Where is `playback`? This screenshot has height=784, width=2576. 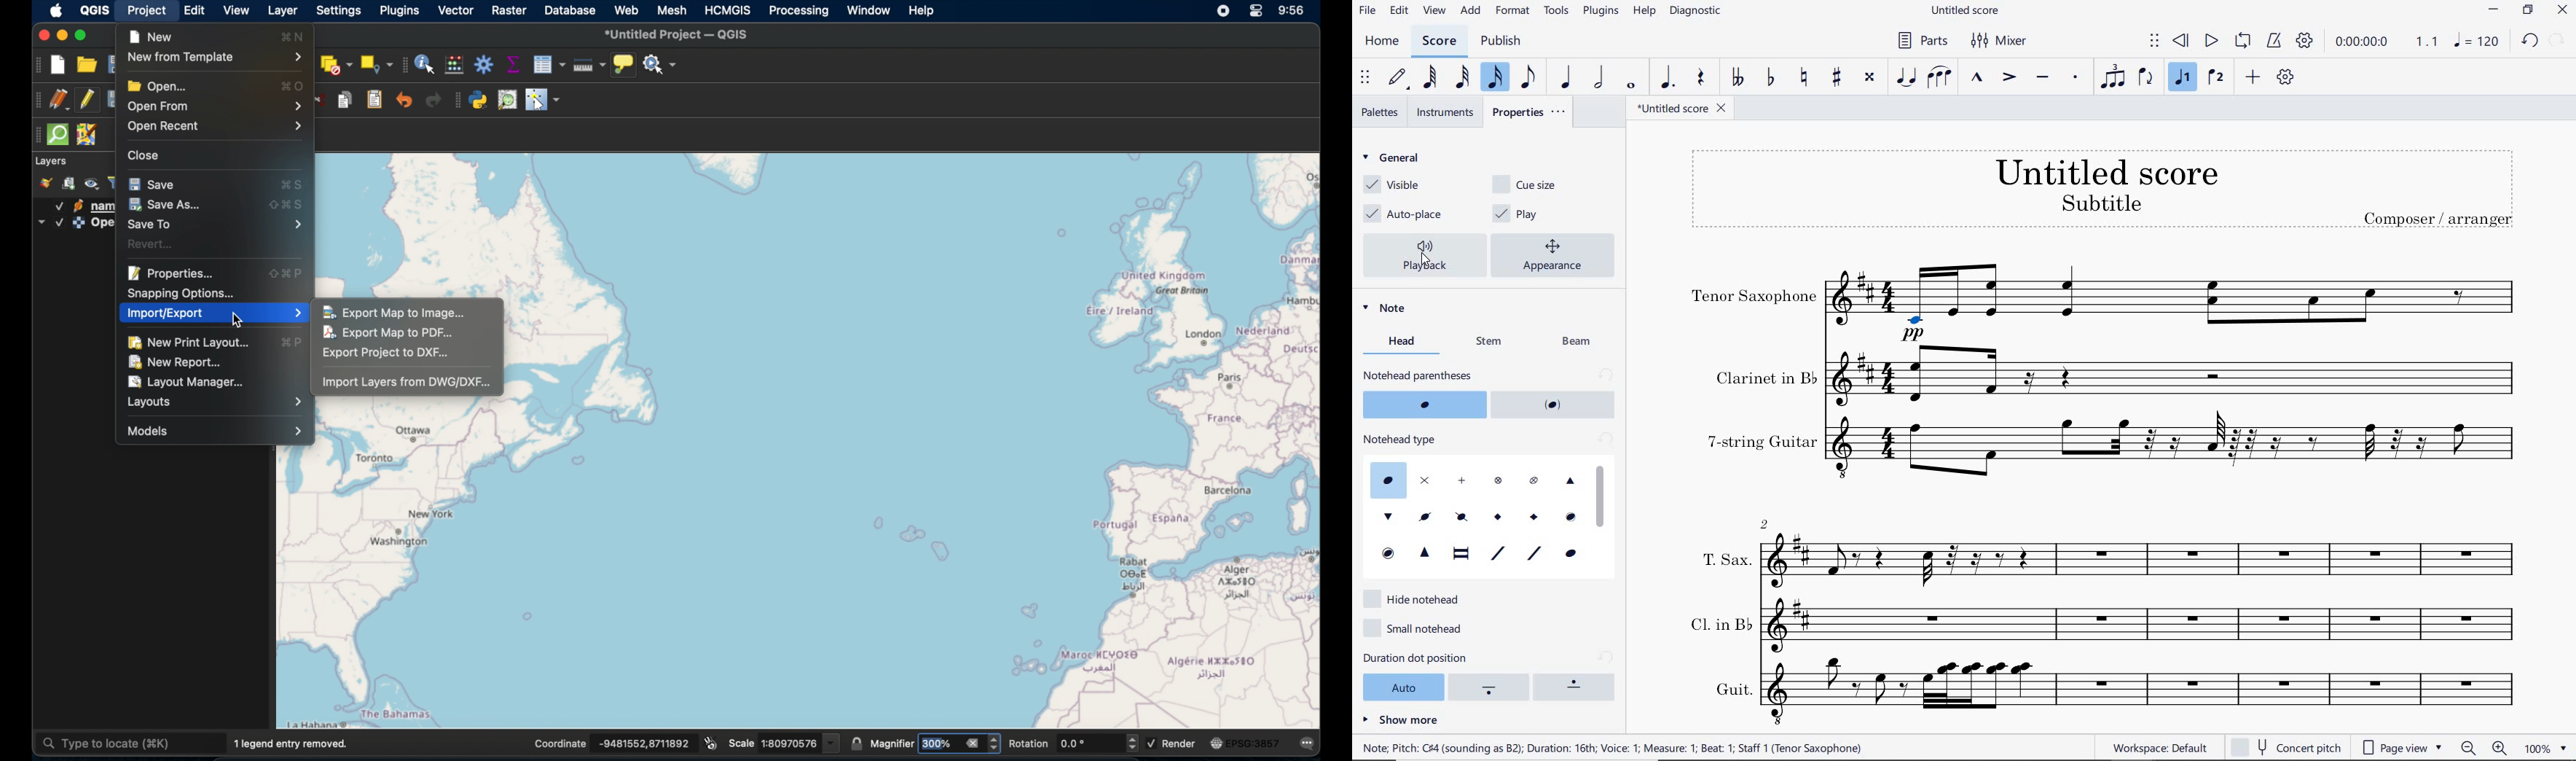
playback is located at coordinates (1429, 256).